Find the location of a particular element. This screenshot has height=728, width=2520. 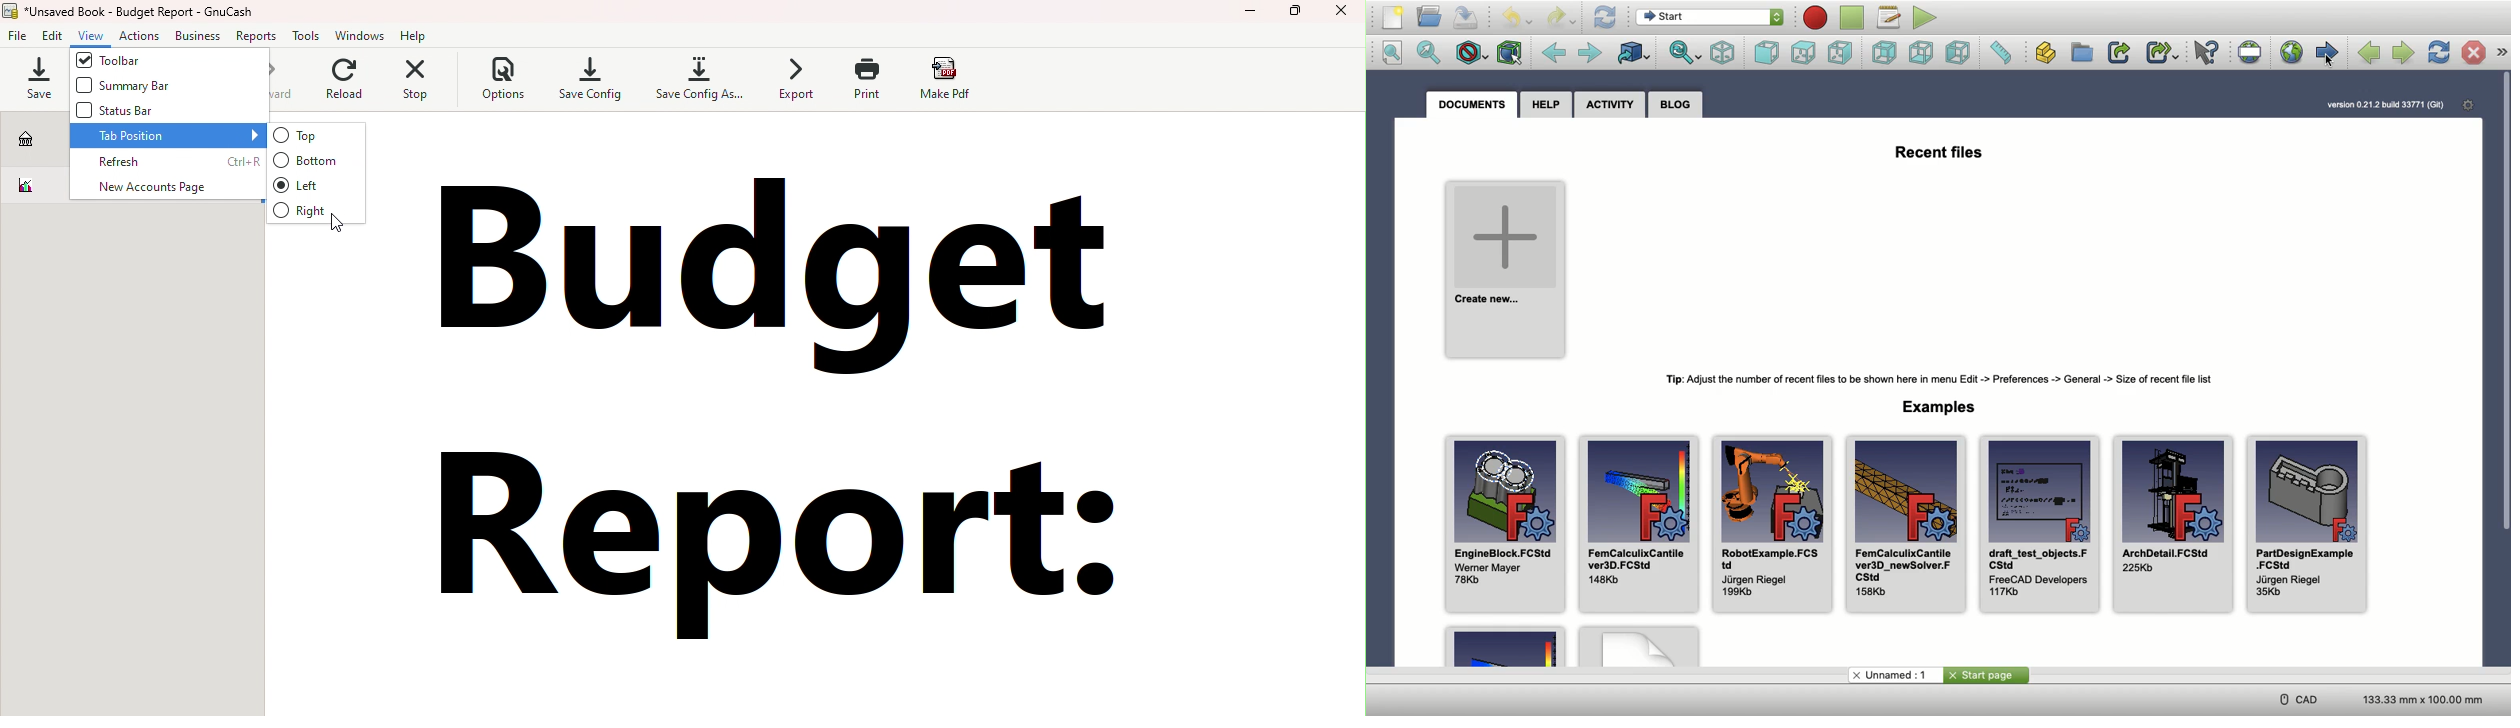

Create group is located at coordinates (2085, 53).